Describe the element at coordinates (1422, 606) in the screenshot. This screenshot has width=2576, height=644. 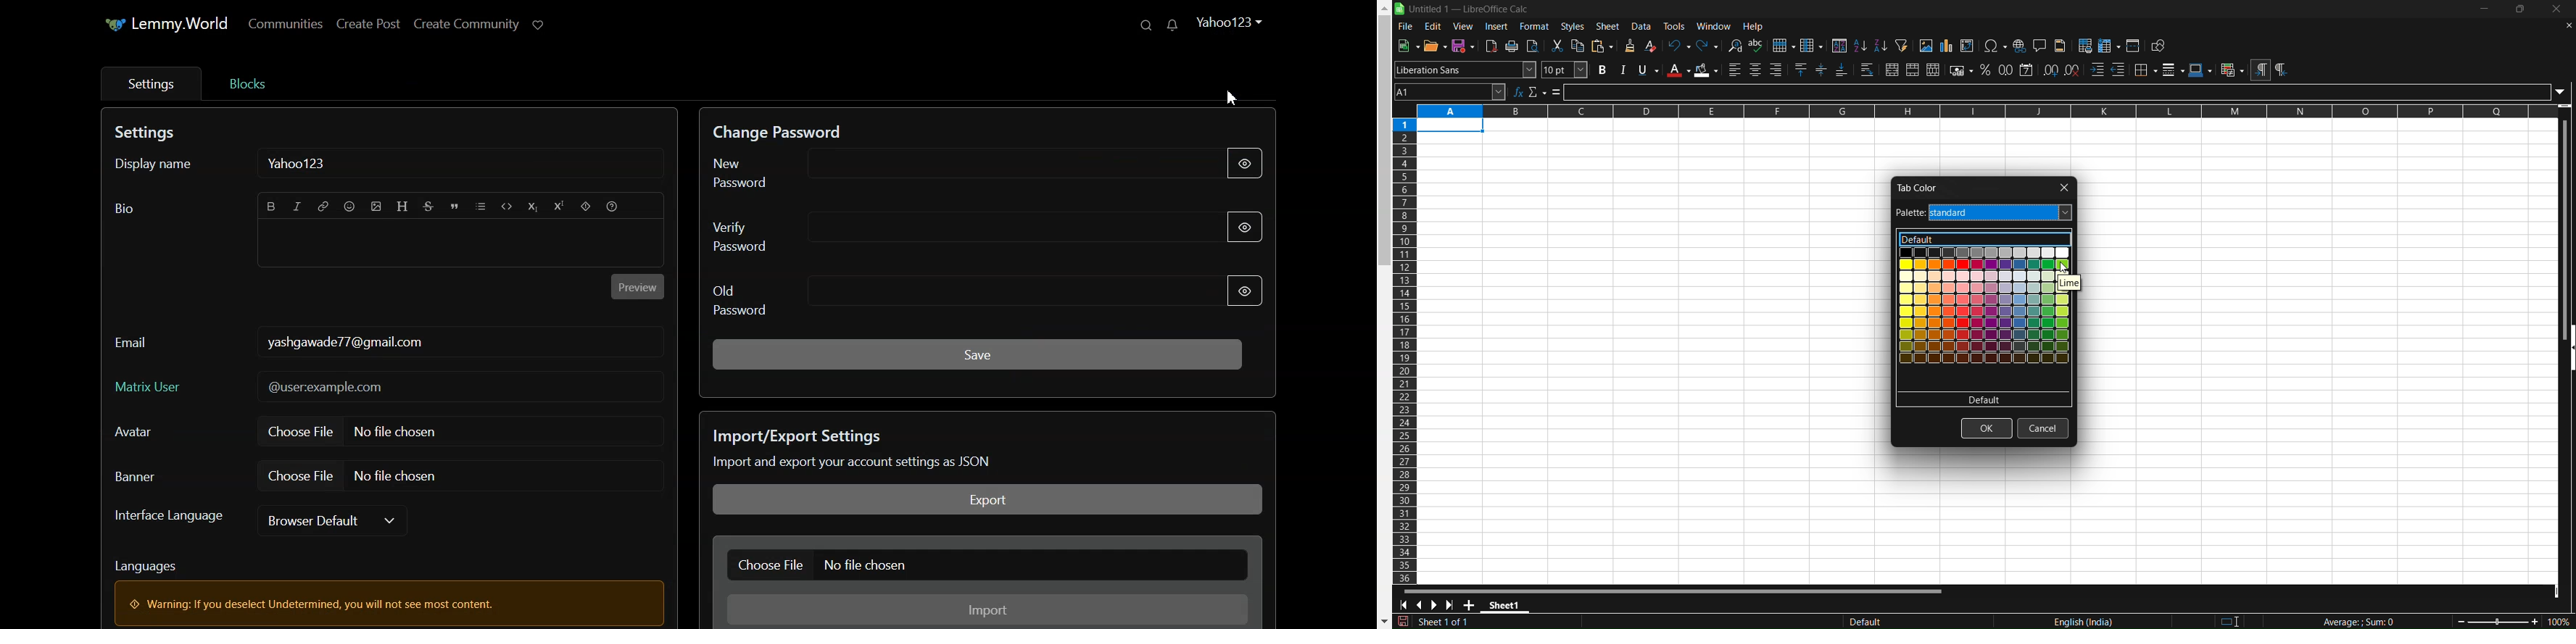
I see `scroll to previous sheet` at that location.